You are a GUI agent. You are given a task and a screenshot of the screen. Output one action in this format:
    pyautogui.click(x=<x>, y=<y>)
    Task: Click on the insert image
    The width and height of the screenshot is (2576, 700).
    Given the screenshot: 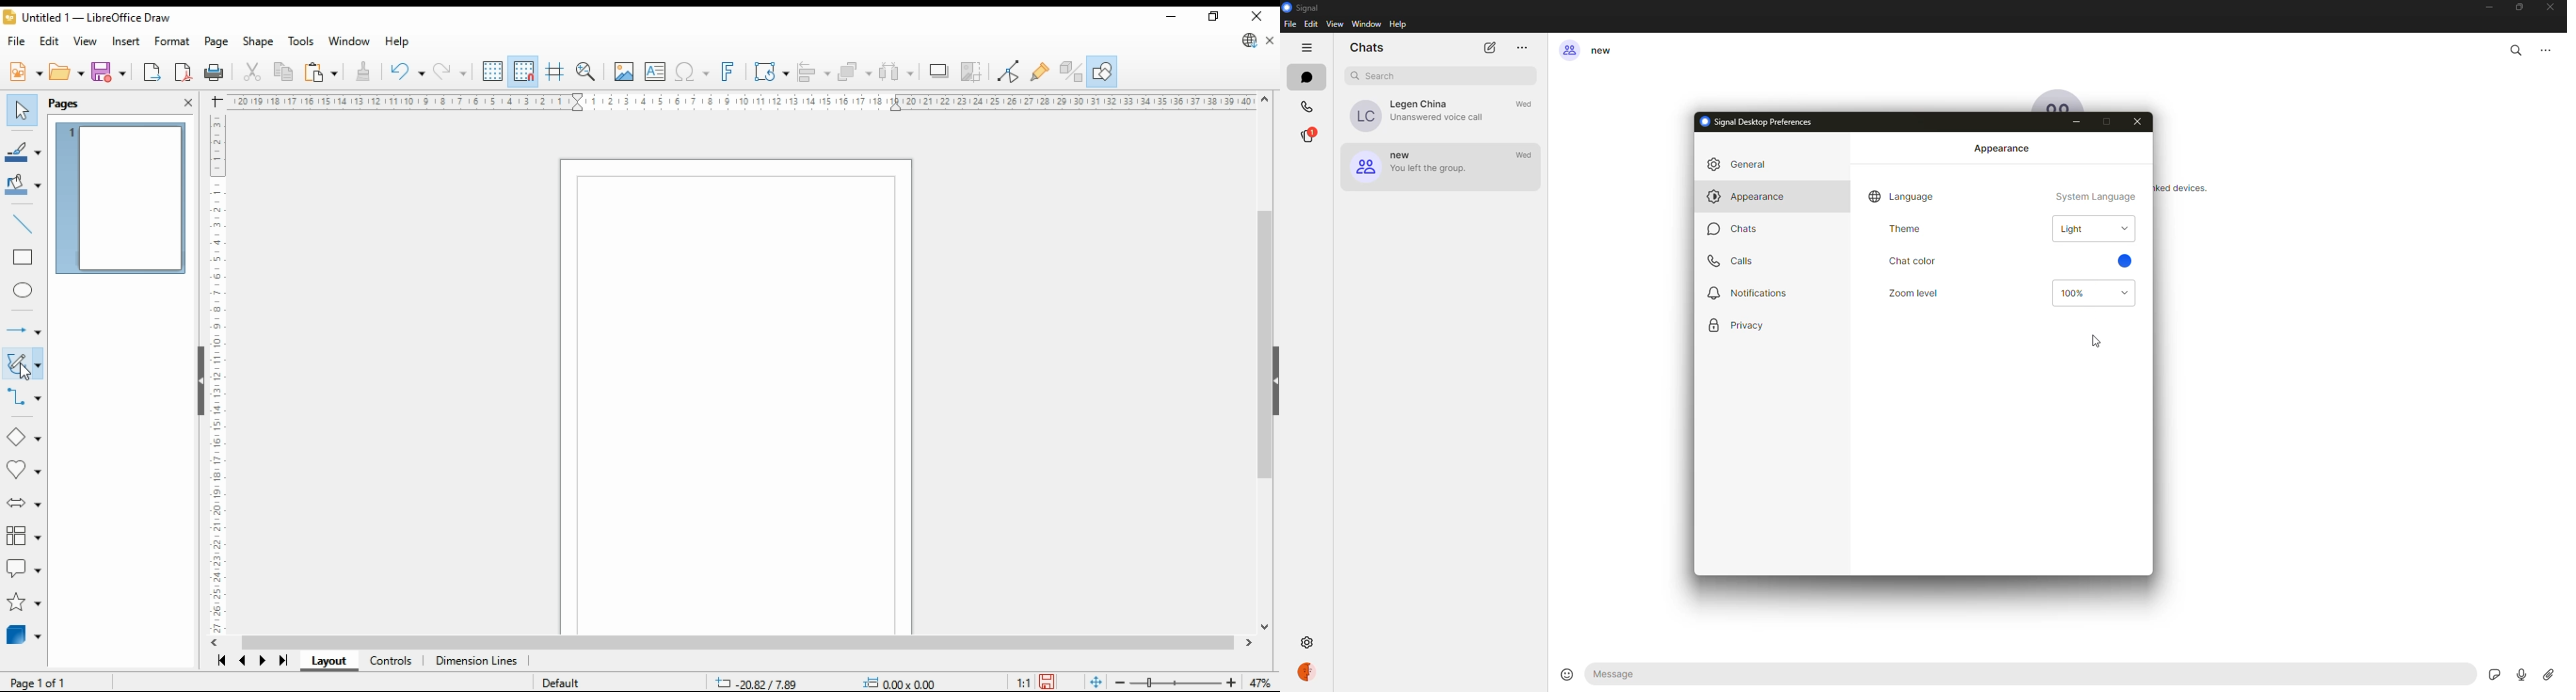 What is the action you would take?
    pyautogui.click(x=624, y=71)
    